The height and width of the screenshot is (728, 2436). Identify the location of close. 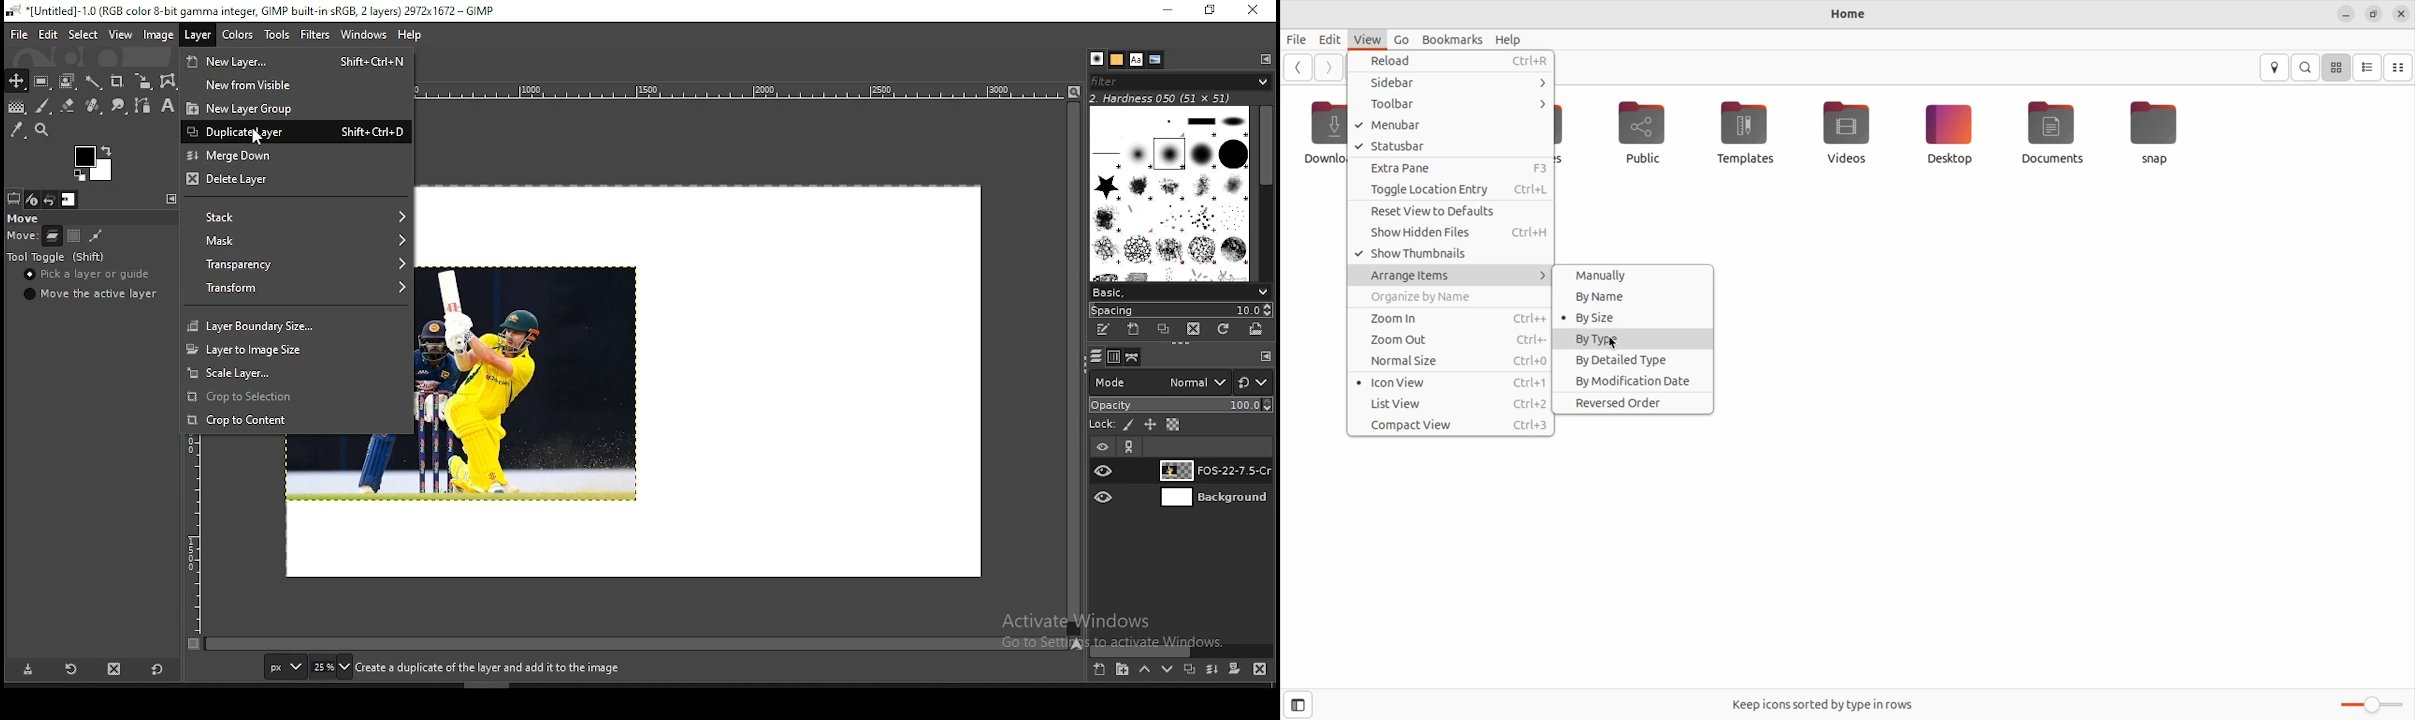
(1253, 10).